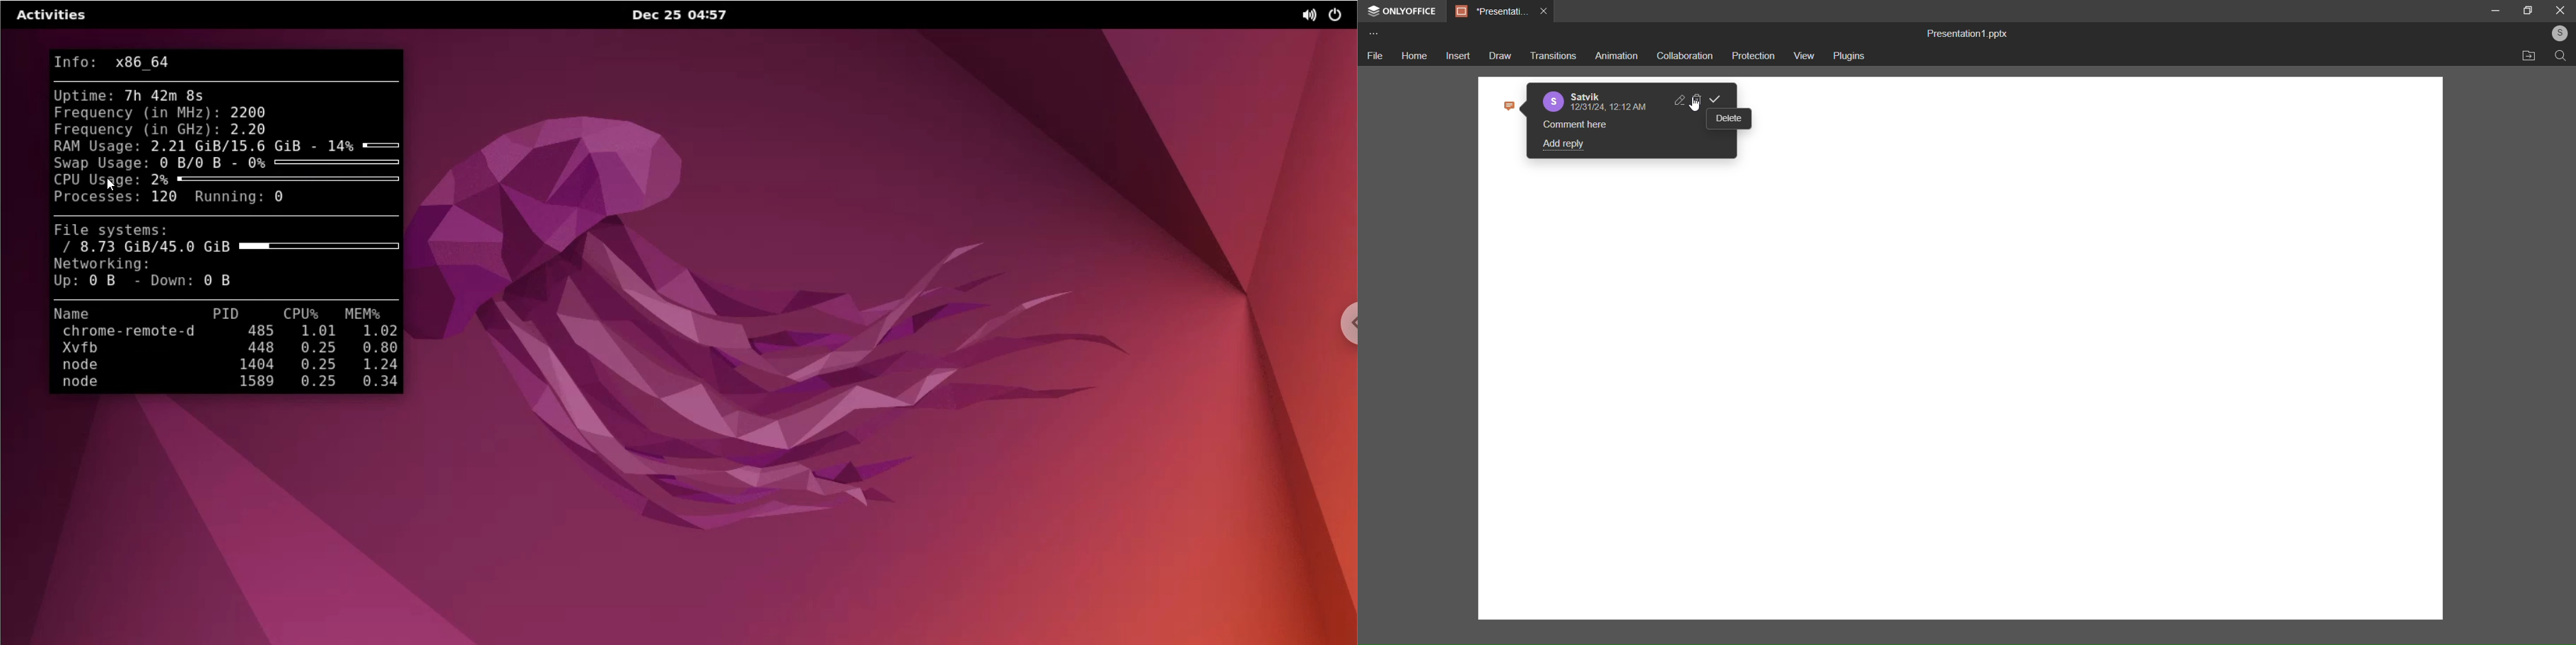 This screenshot has width=2576, height=672. I want to click on view, so click(1804, 56).